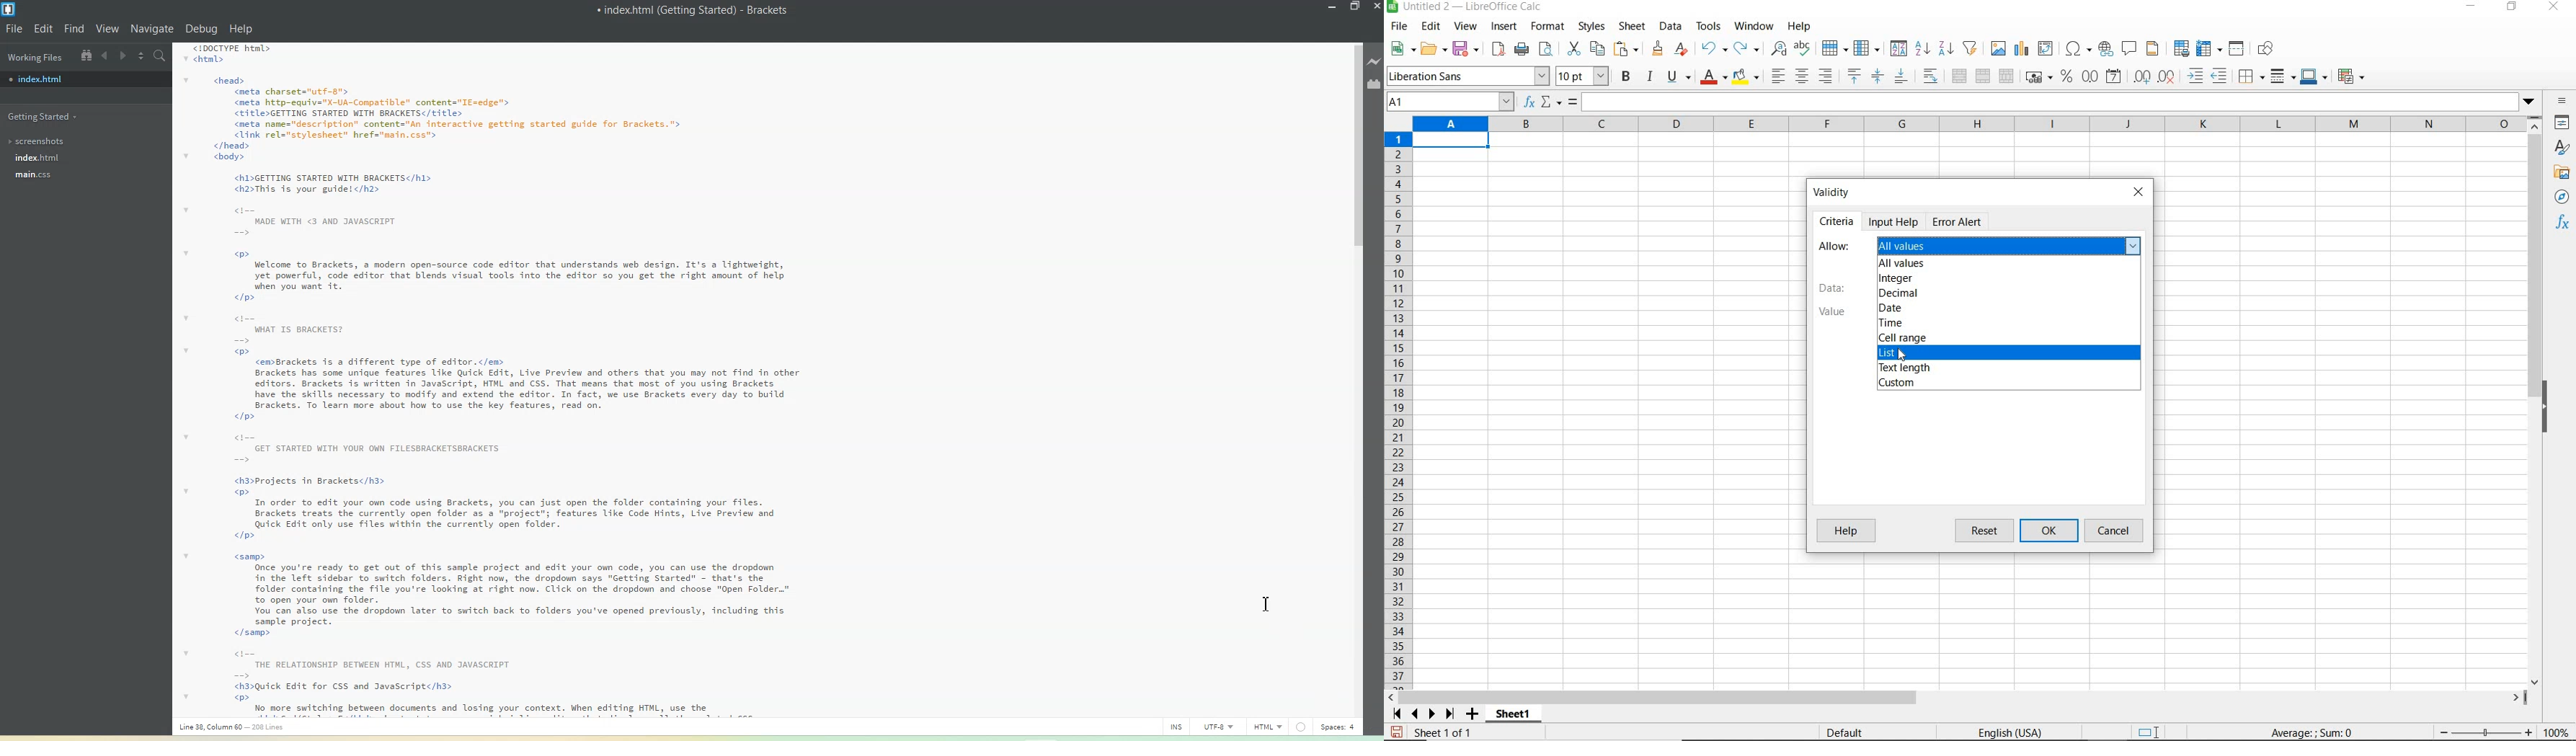 Image resolution: width=2576 pixels, height=756 pixels. What do you see at coordinates (2314, 76) in the screenshot?
I see `border color` at bounding box center [2314, 76].